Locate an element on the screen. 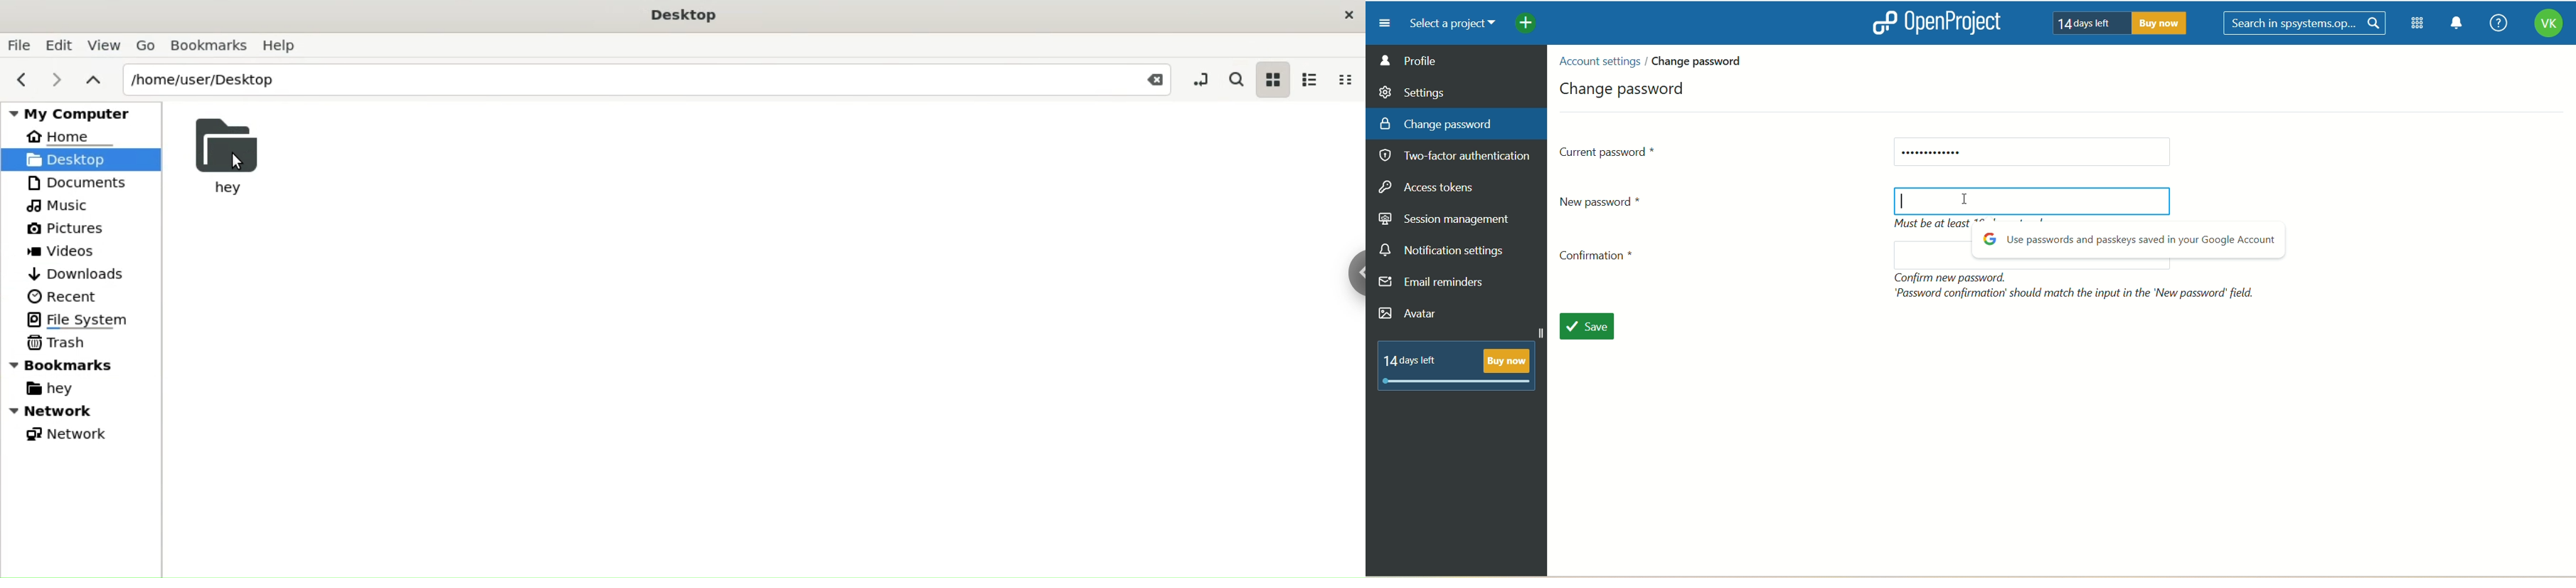  File is located at coordinates (18, 46).